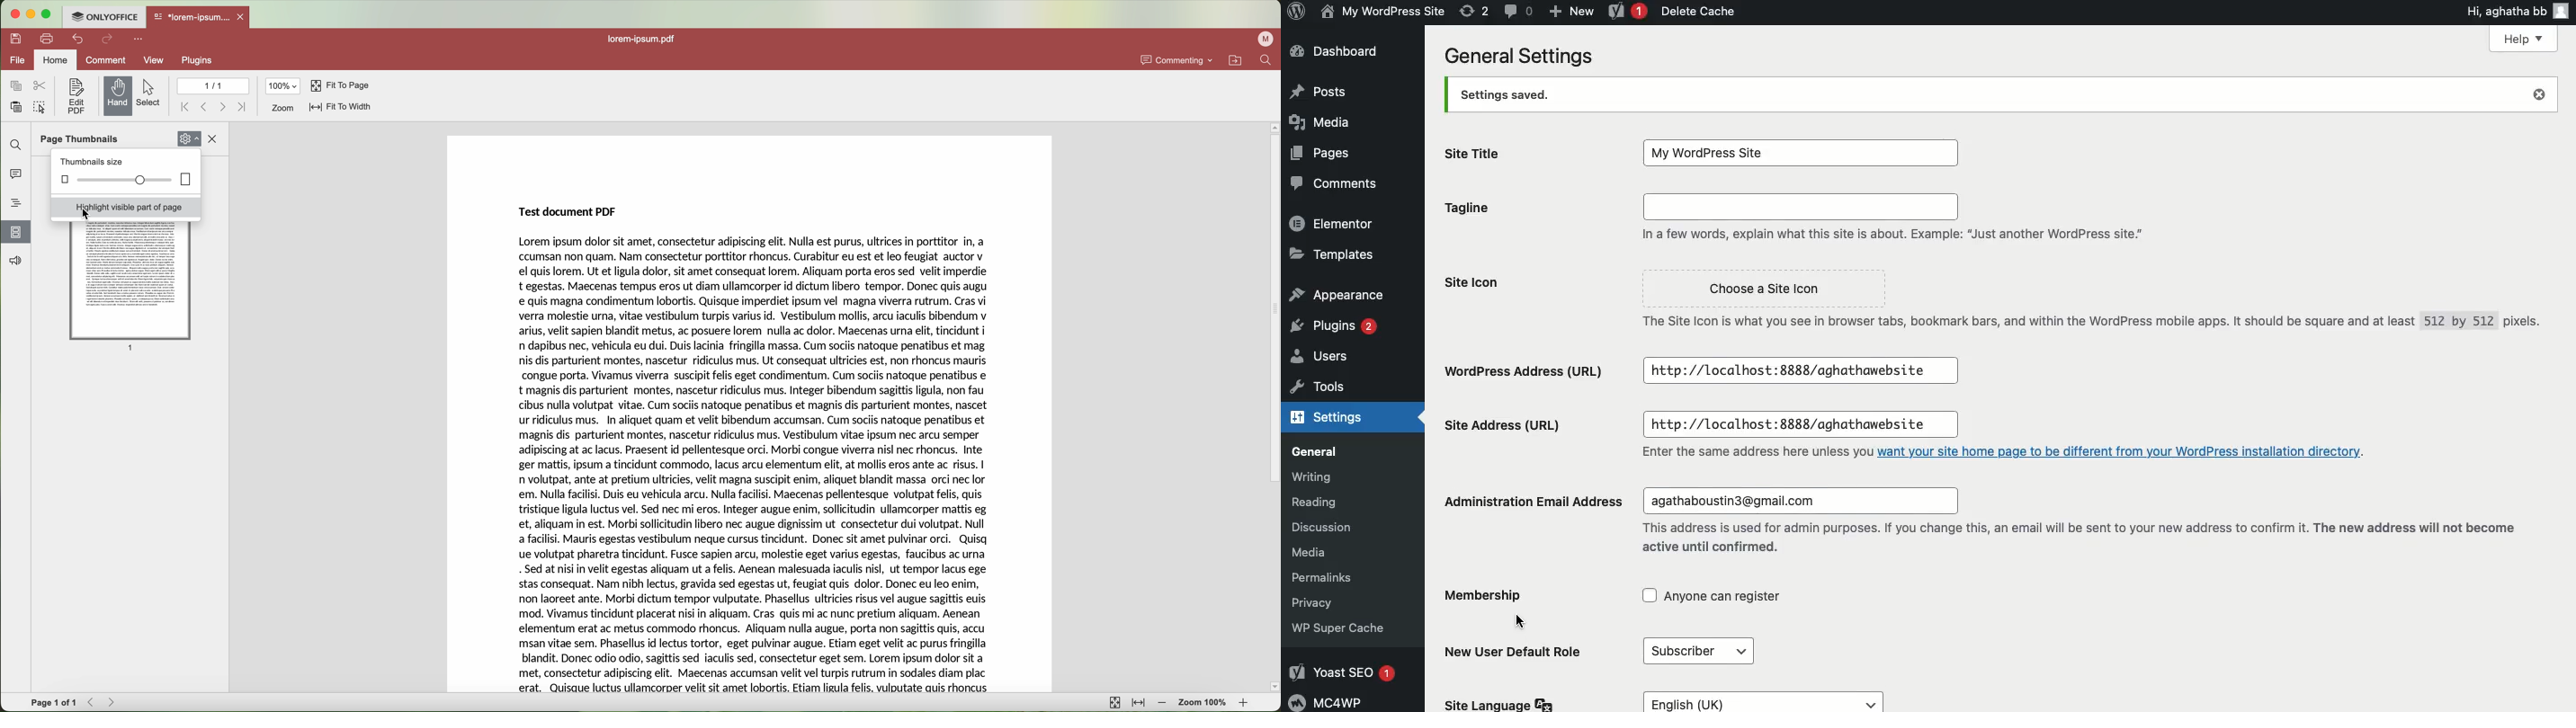  What do you see at coordinates (644, 38) in the screenshot?
I see `lorem-ipsum.pdf` at bounding box center [644, 38].